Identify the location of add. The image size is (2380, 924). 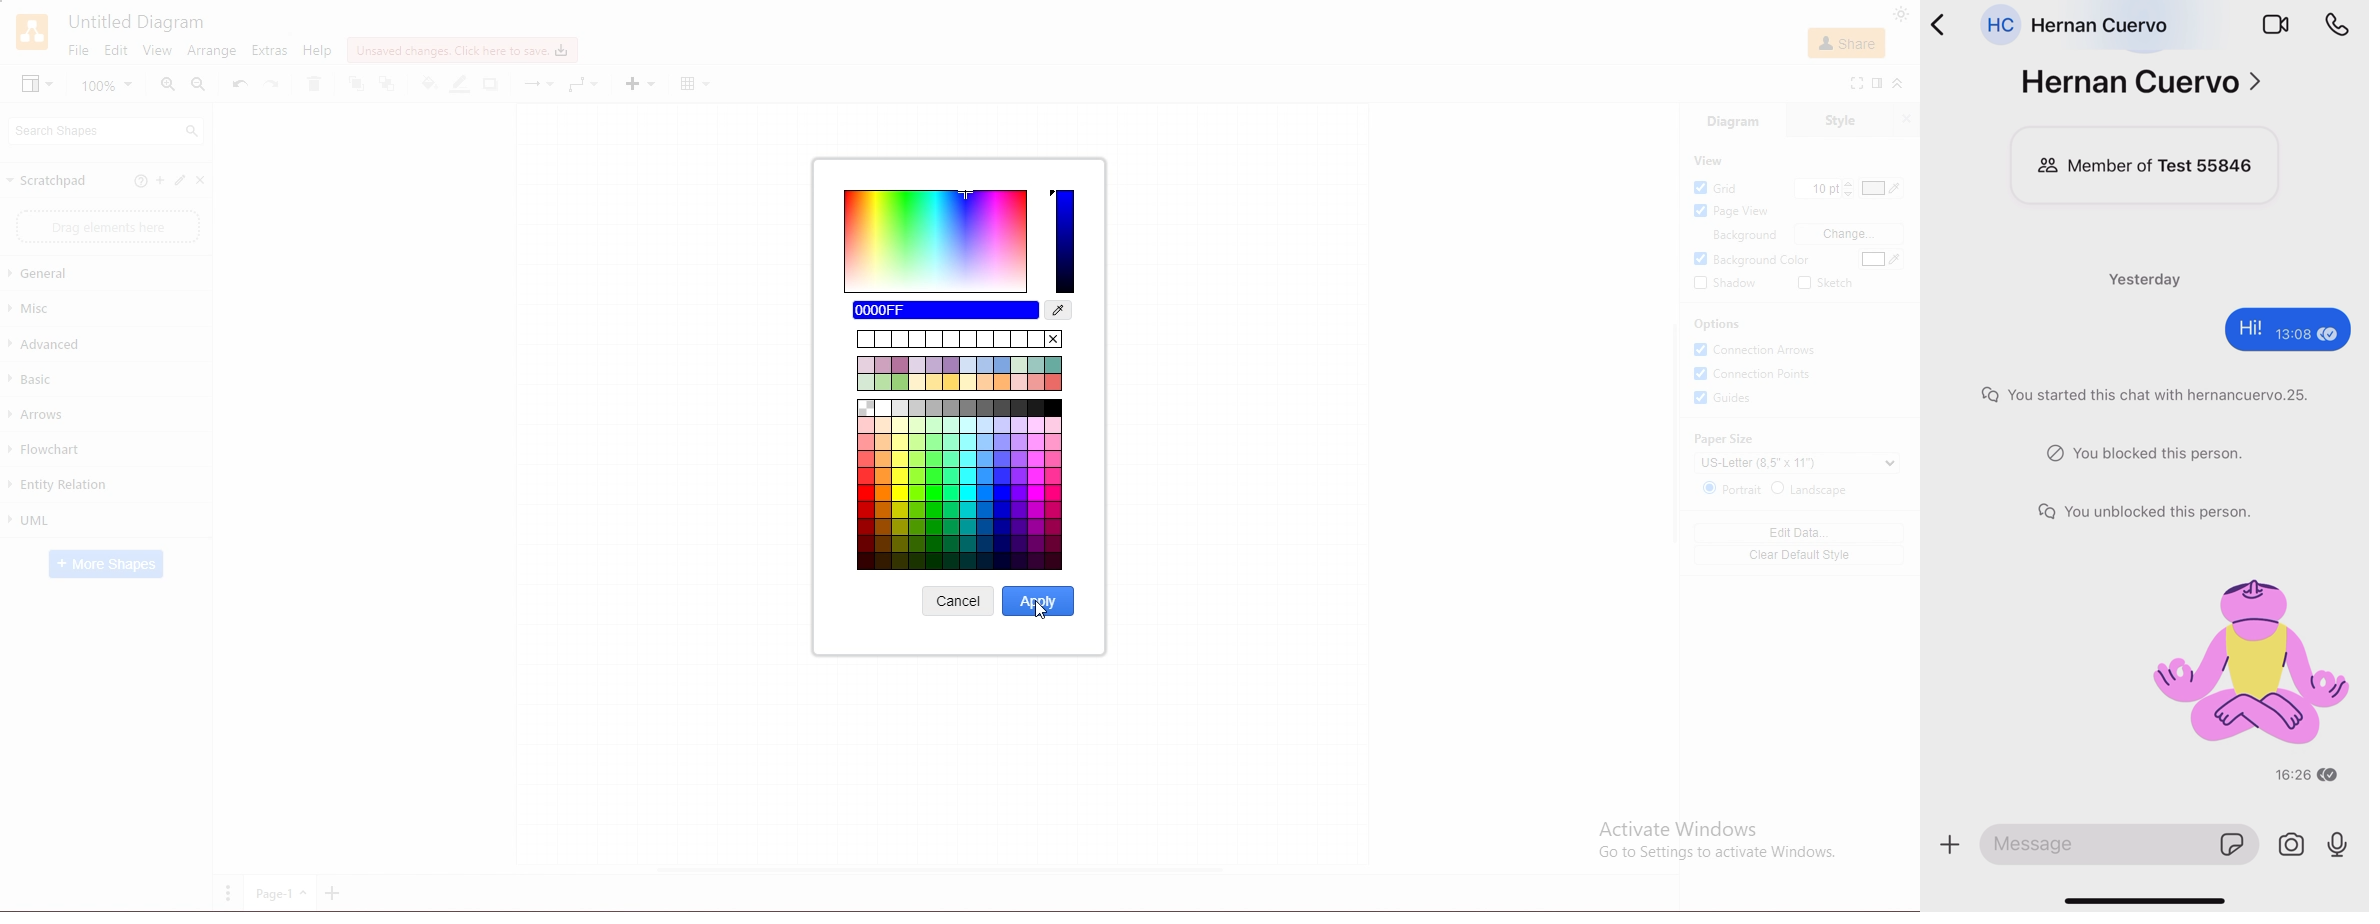
(1950, 843).